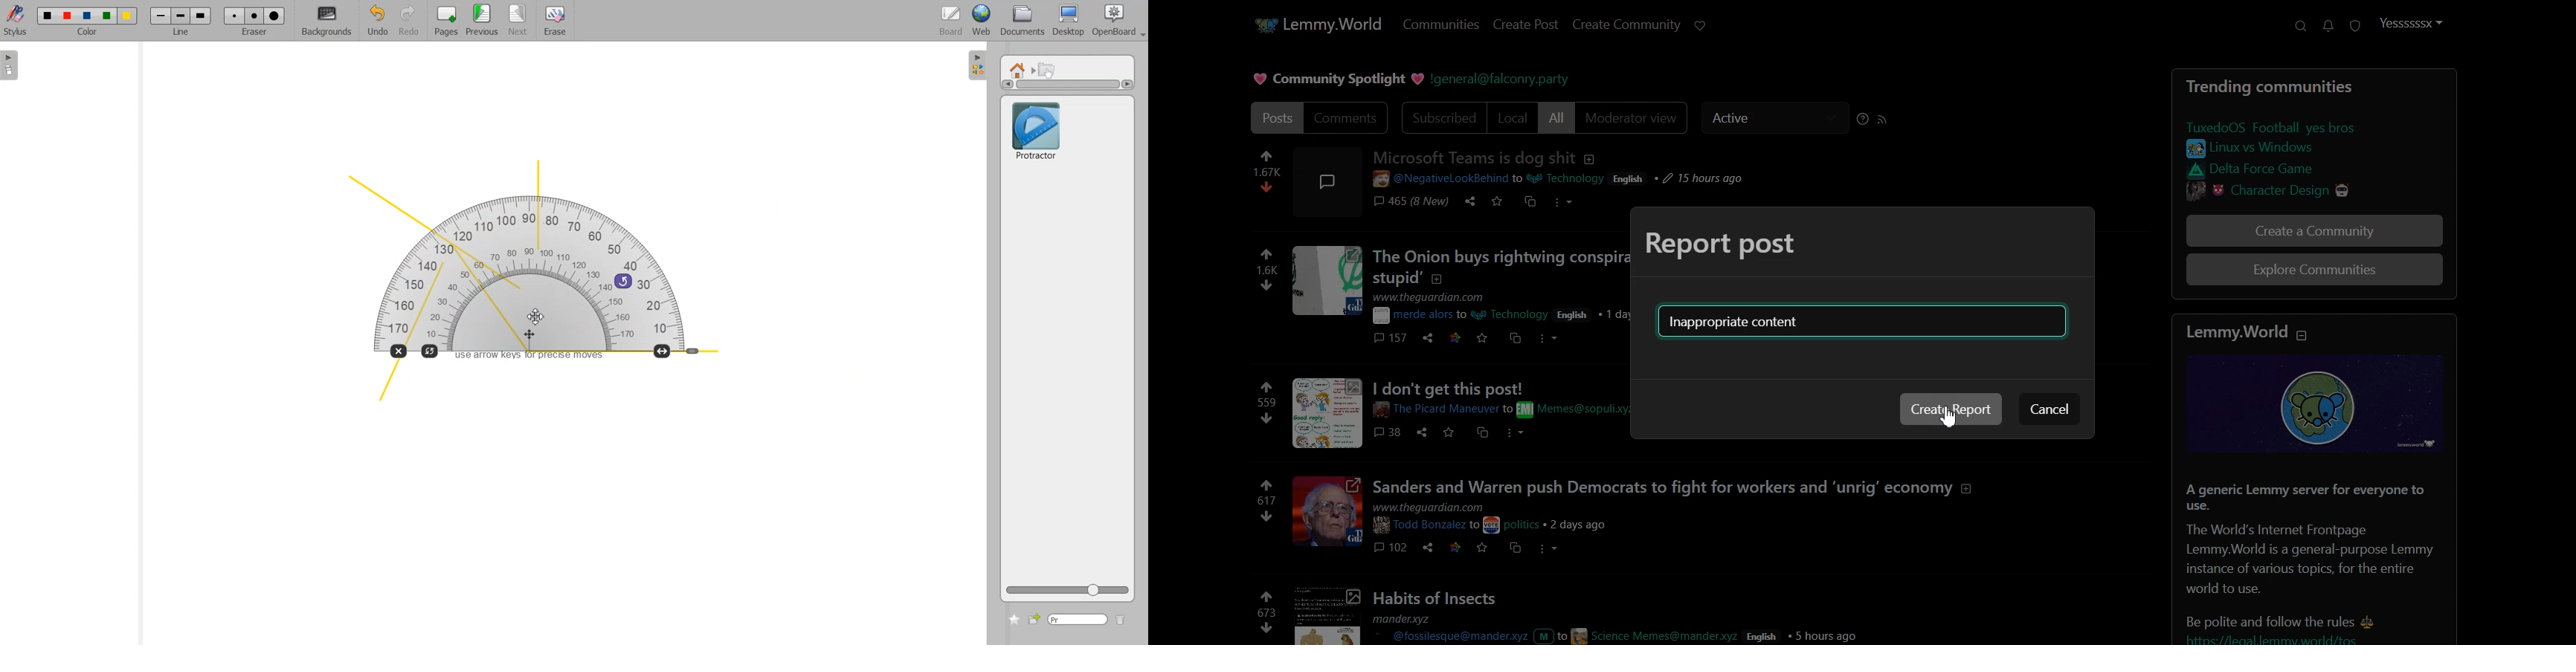  Describe the element at coordinates (1626, 25) in the screenshot. I see `Create Community` at that location.